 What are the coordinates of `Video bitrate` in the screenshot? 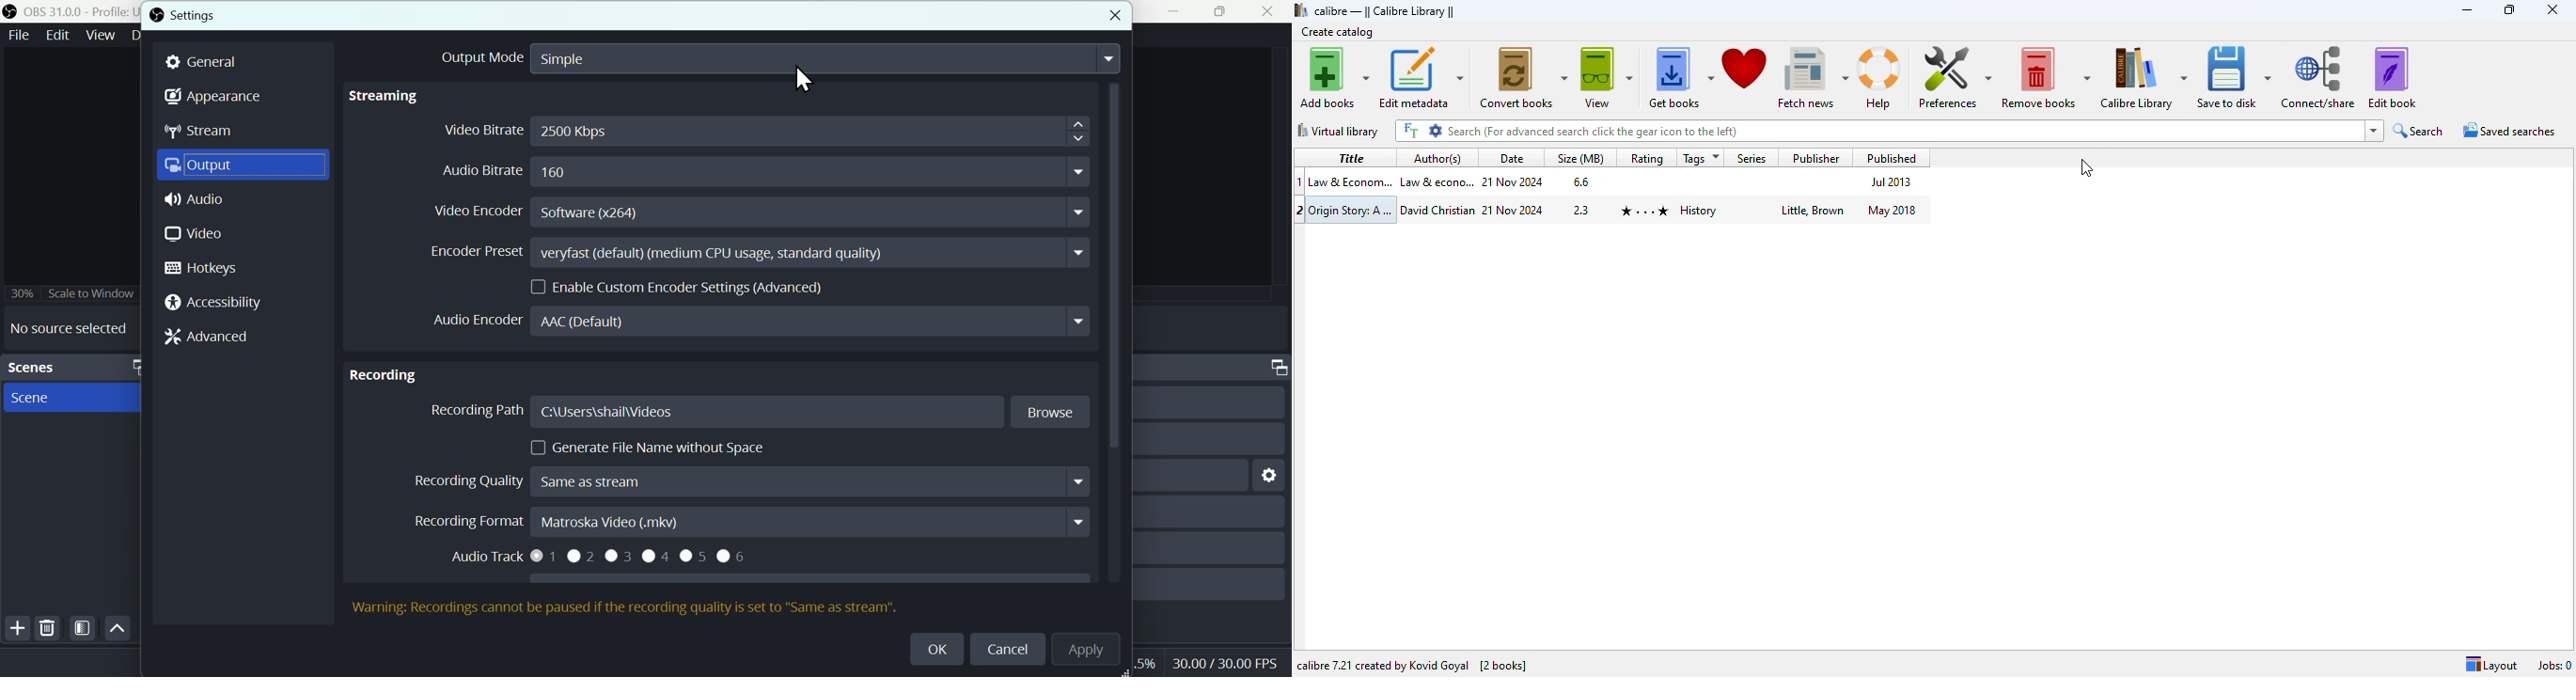 It's located at (766, 133).